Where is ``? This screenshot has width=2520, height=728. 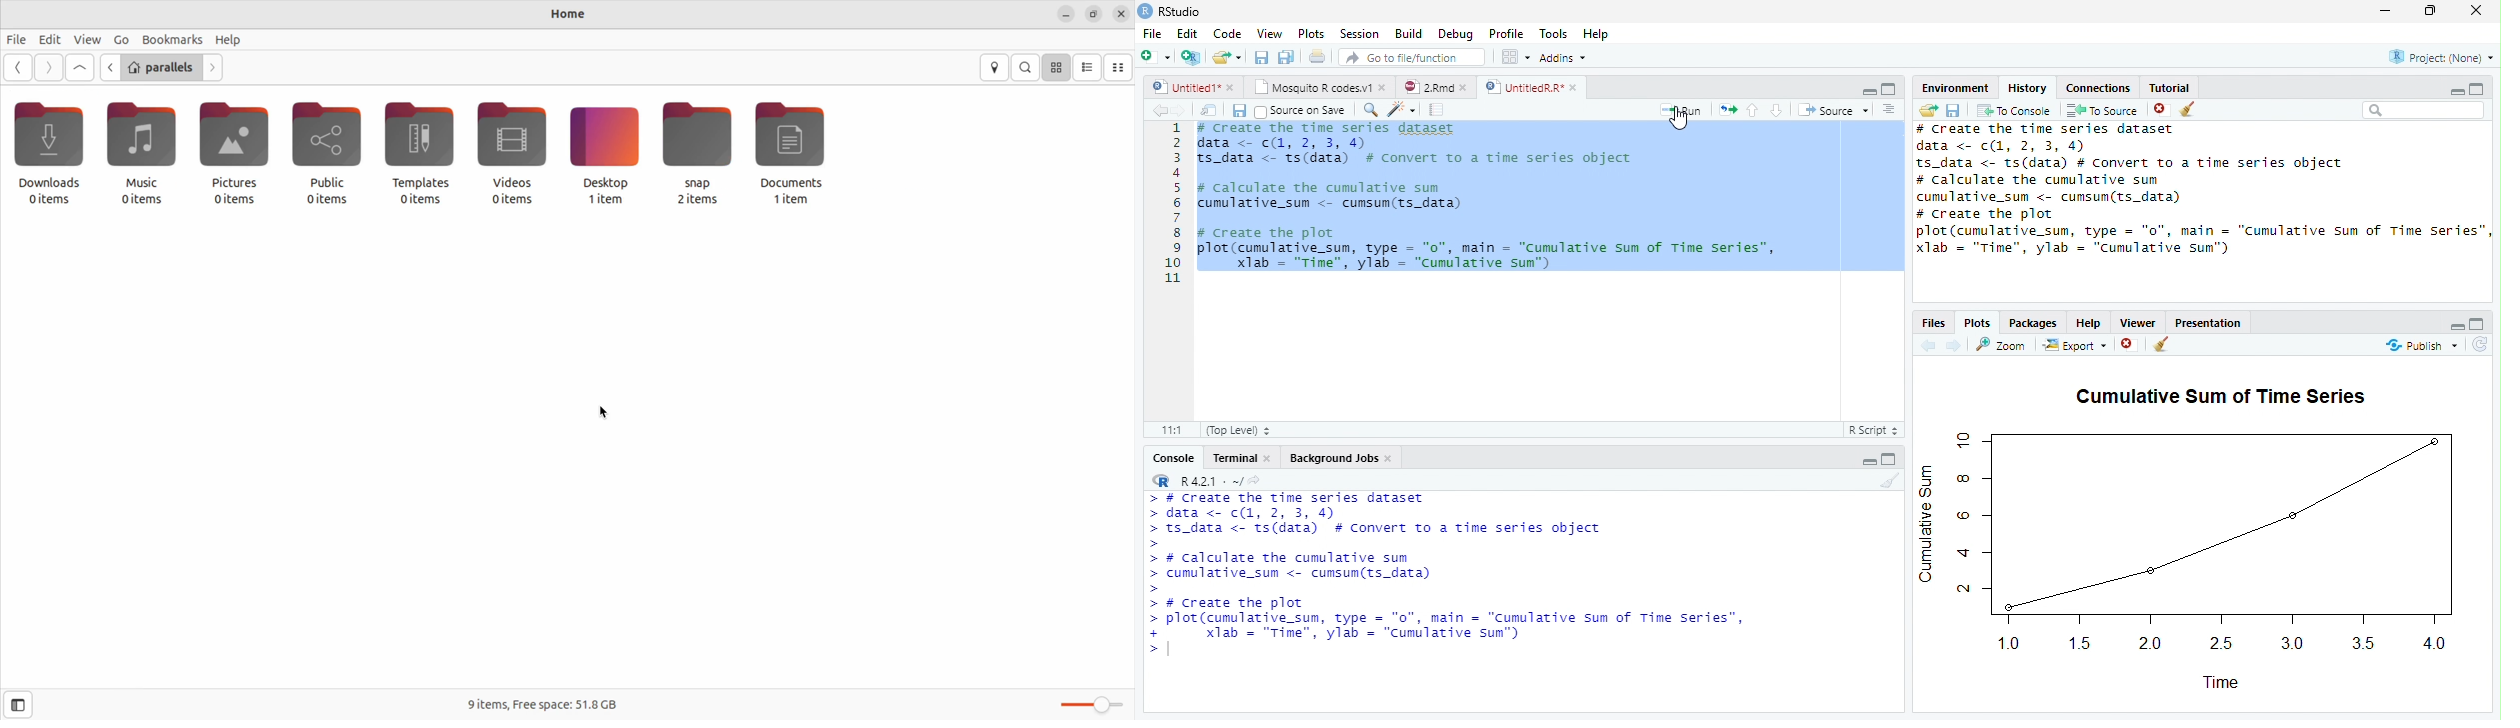
 is located at coordinates (121, 39).